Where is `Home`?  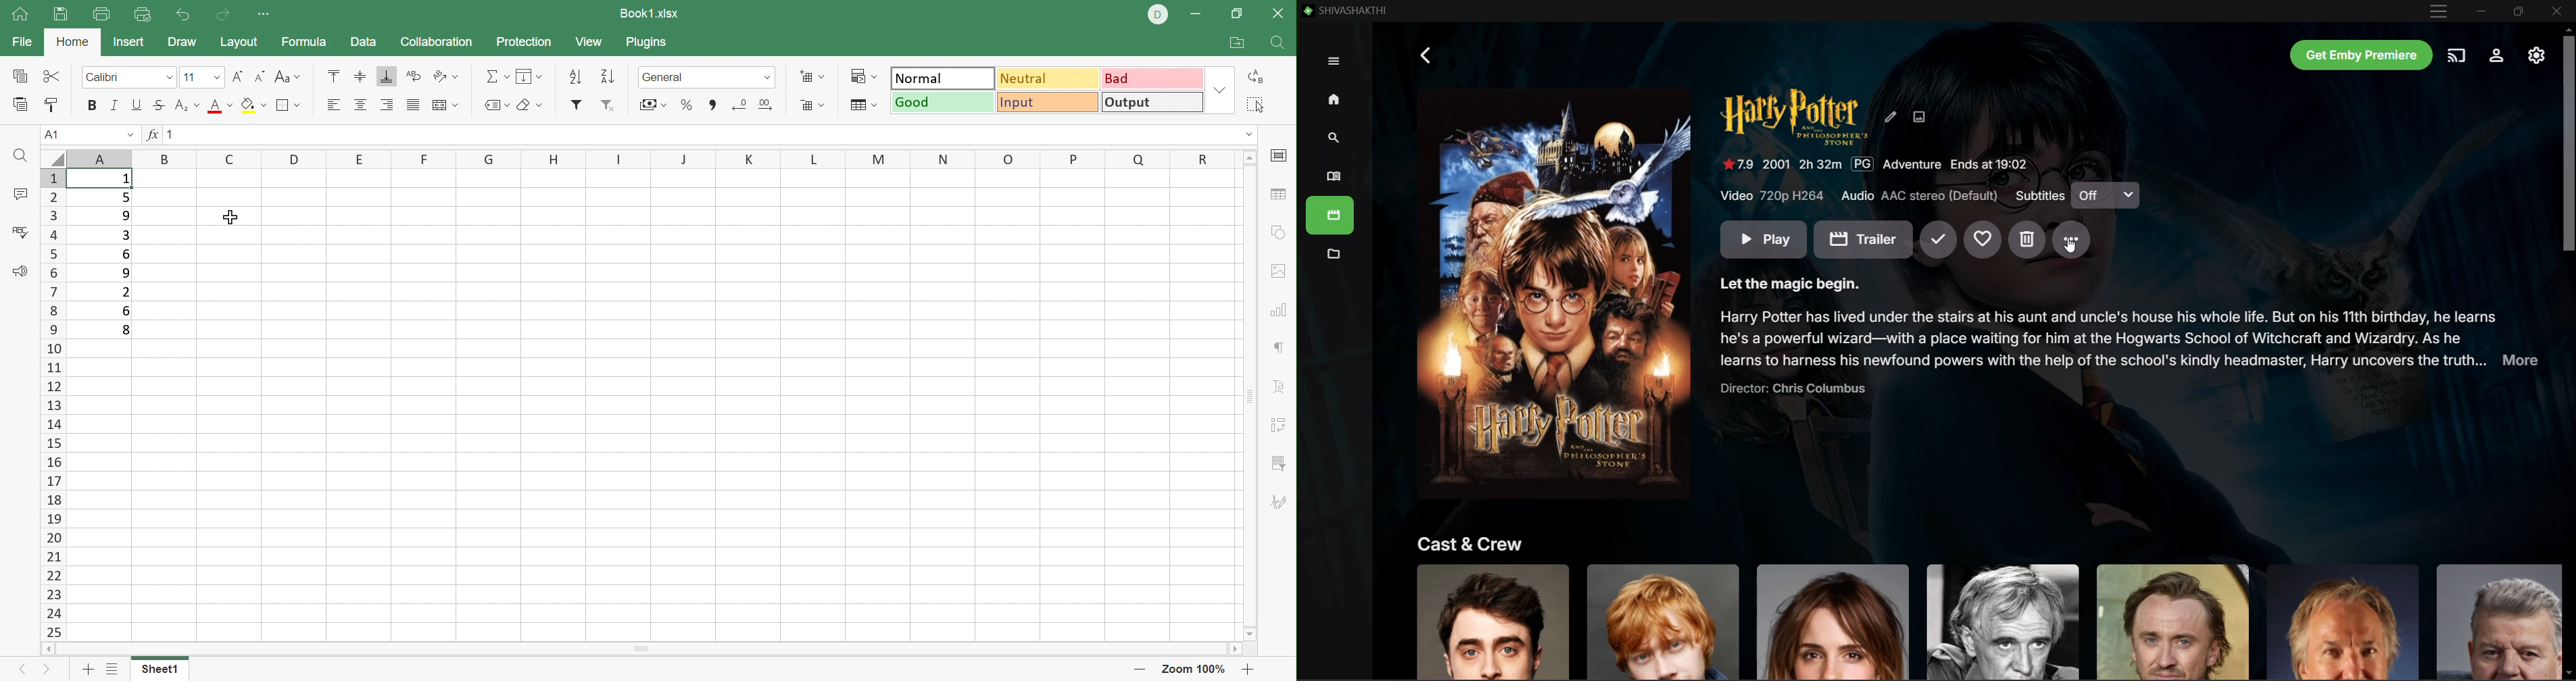
Home is located at coordinates (22, 16).